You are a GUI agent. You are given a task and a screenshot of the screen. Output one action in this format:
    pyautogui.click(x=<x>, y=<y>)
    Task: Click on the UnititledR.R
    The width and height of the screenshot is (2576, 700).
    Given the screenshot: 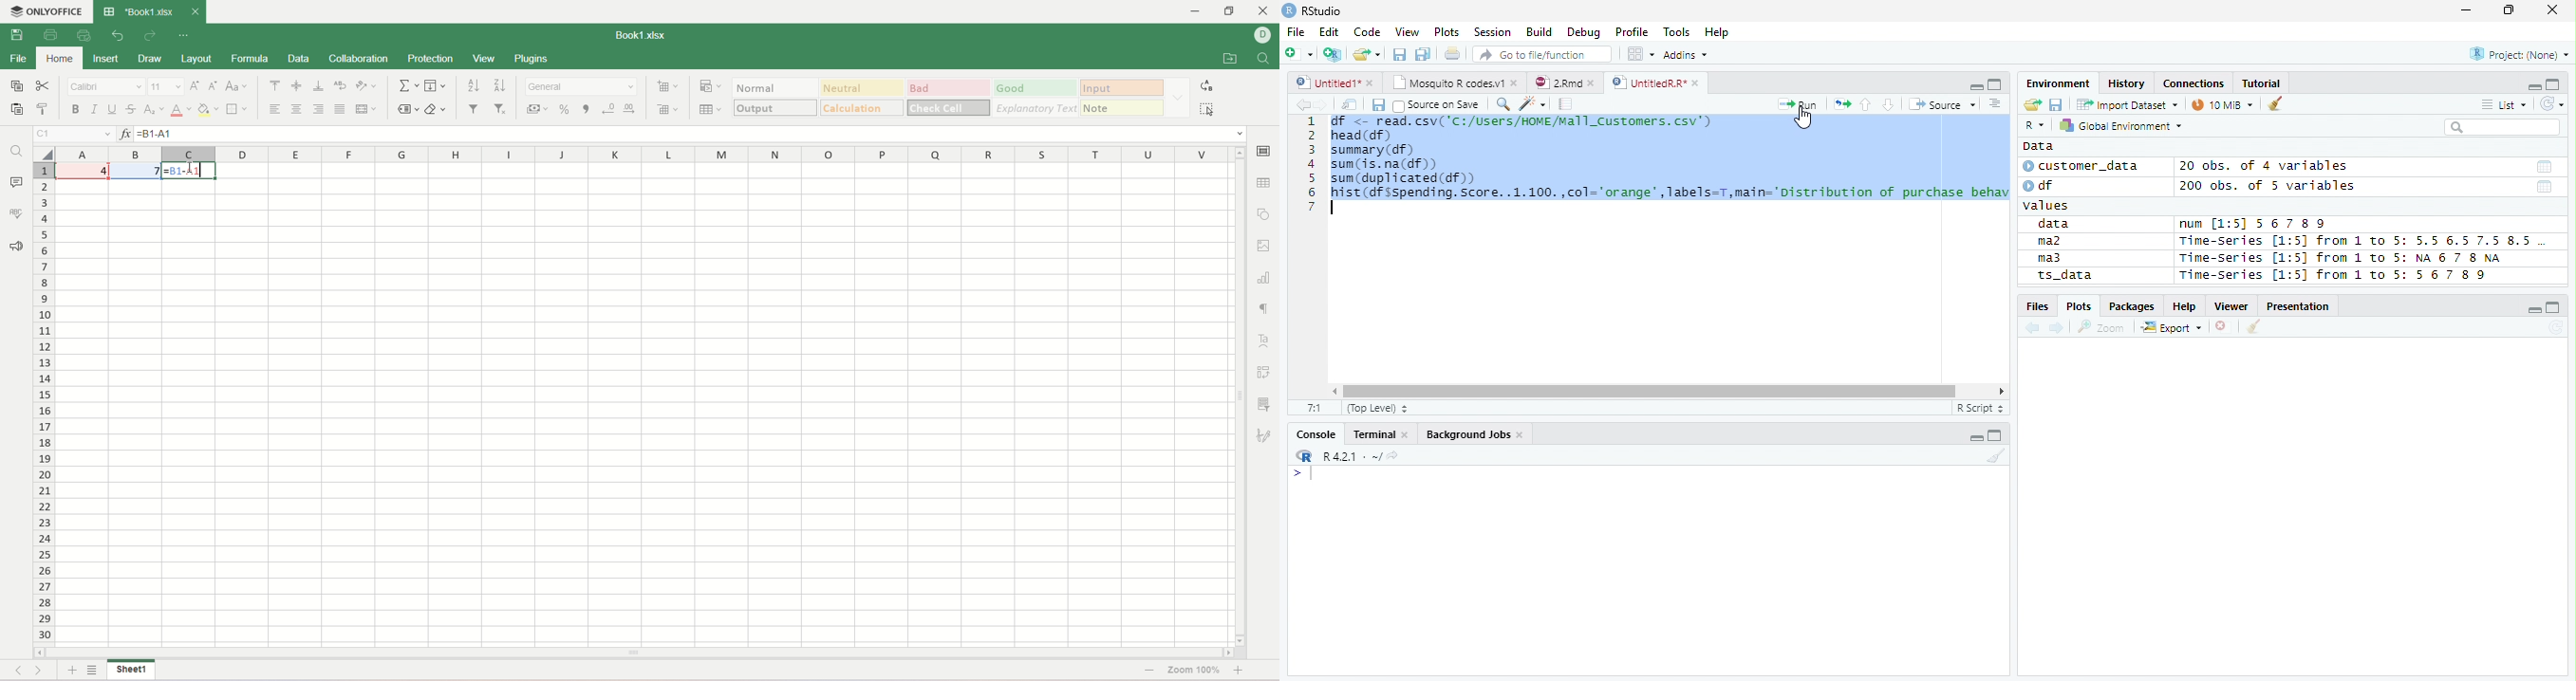 What is the action you would take?
    pyautogui.click(x=1657, y=83)
    